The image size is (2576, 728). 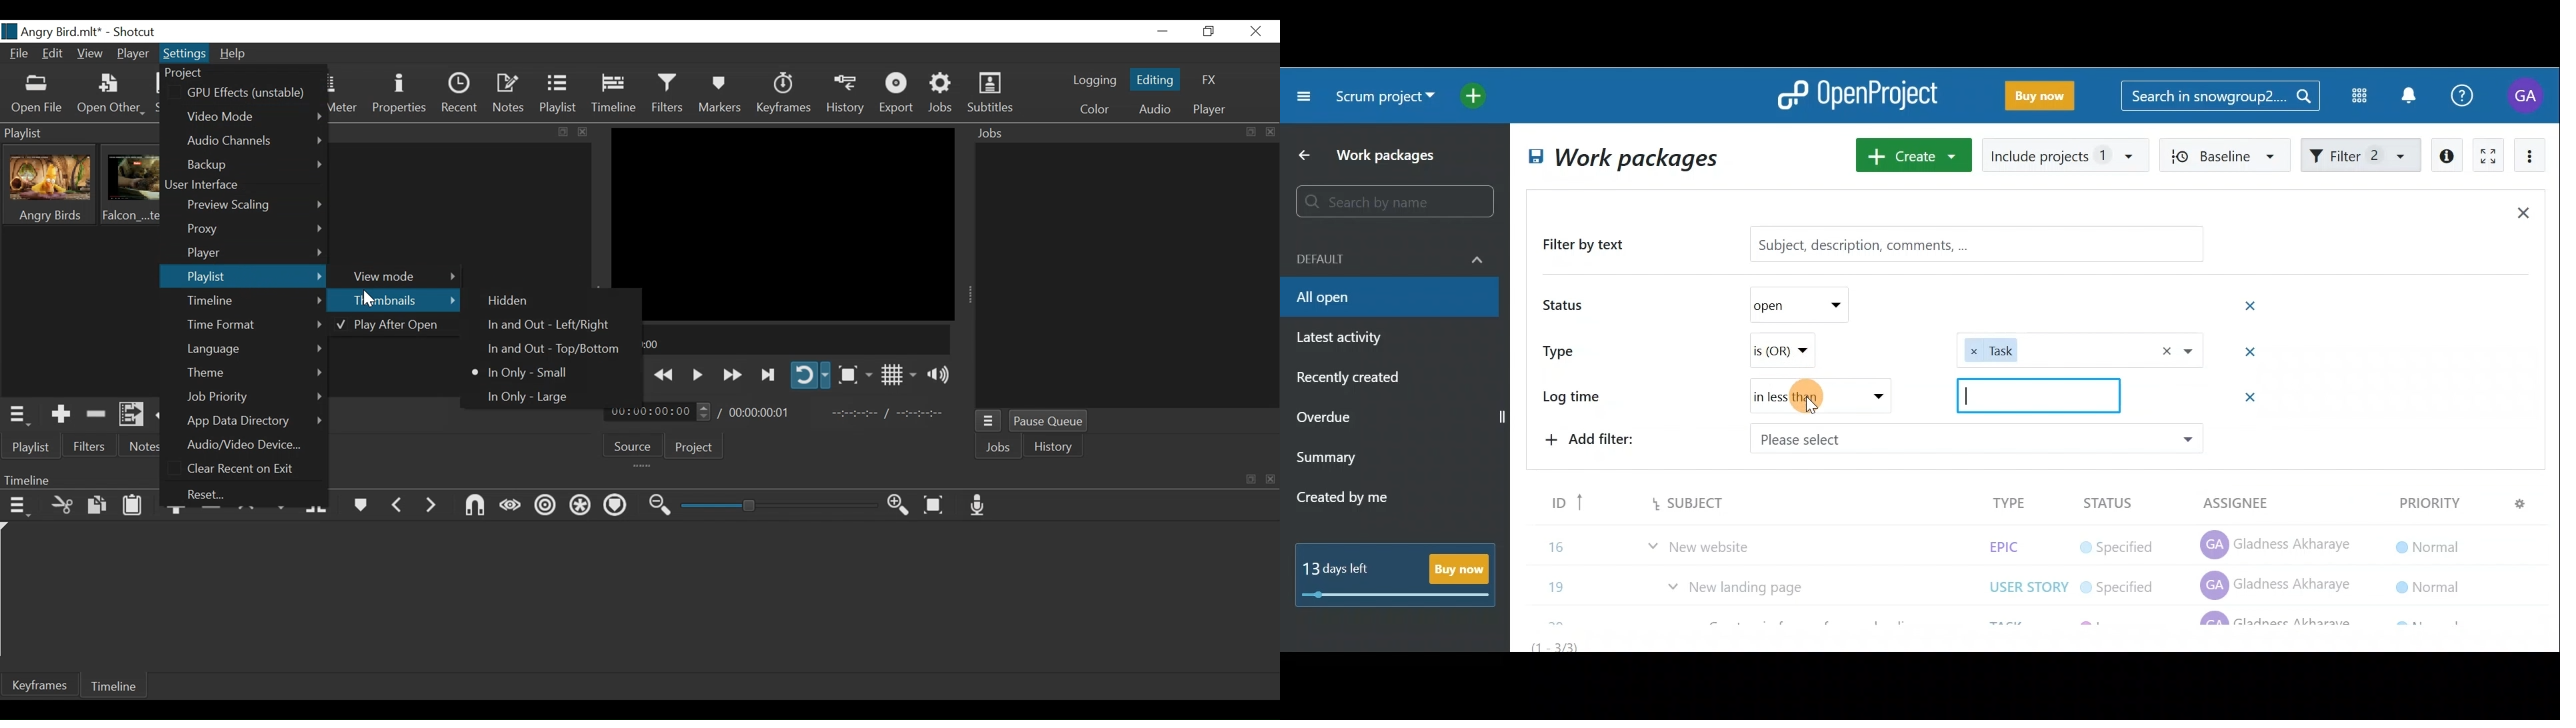 What do you see at coordinates (783, 95) in the screenshot?
I see `Keyframe` at bounding box center [783, 95].